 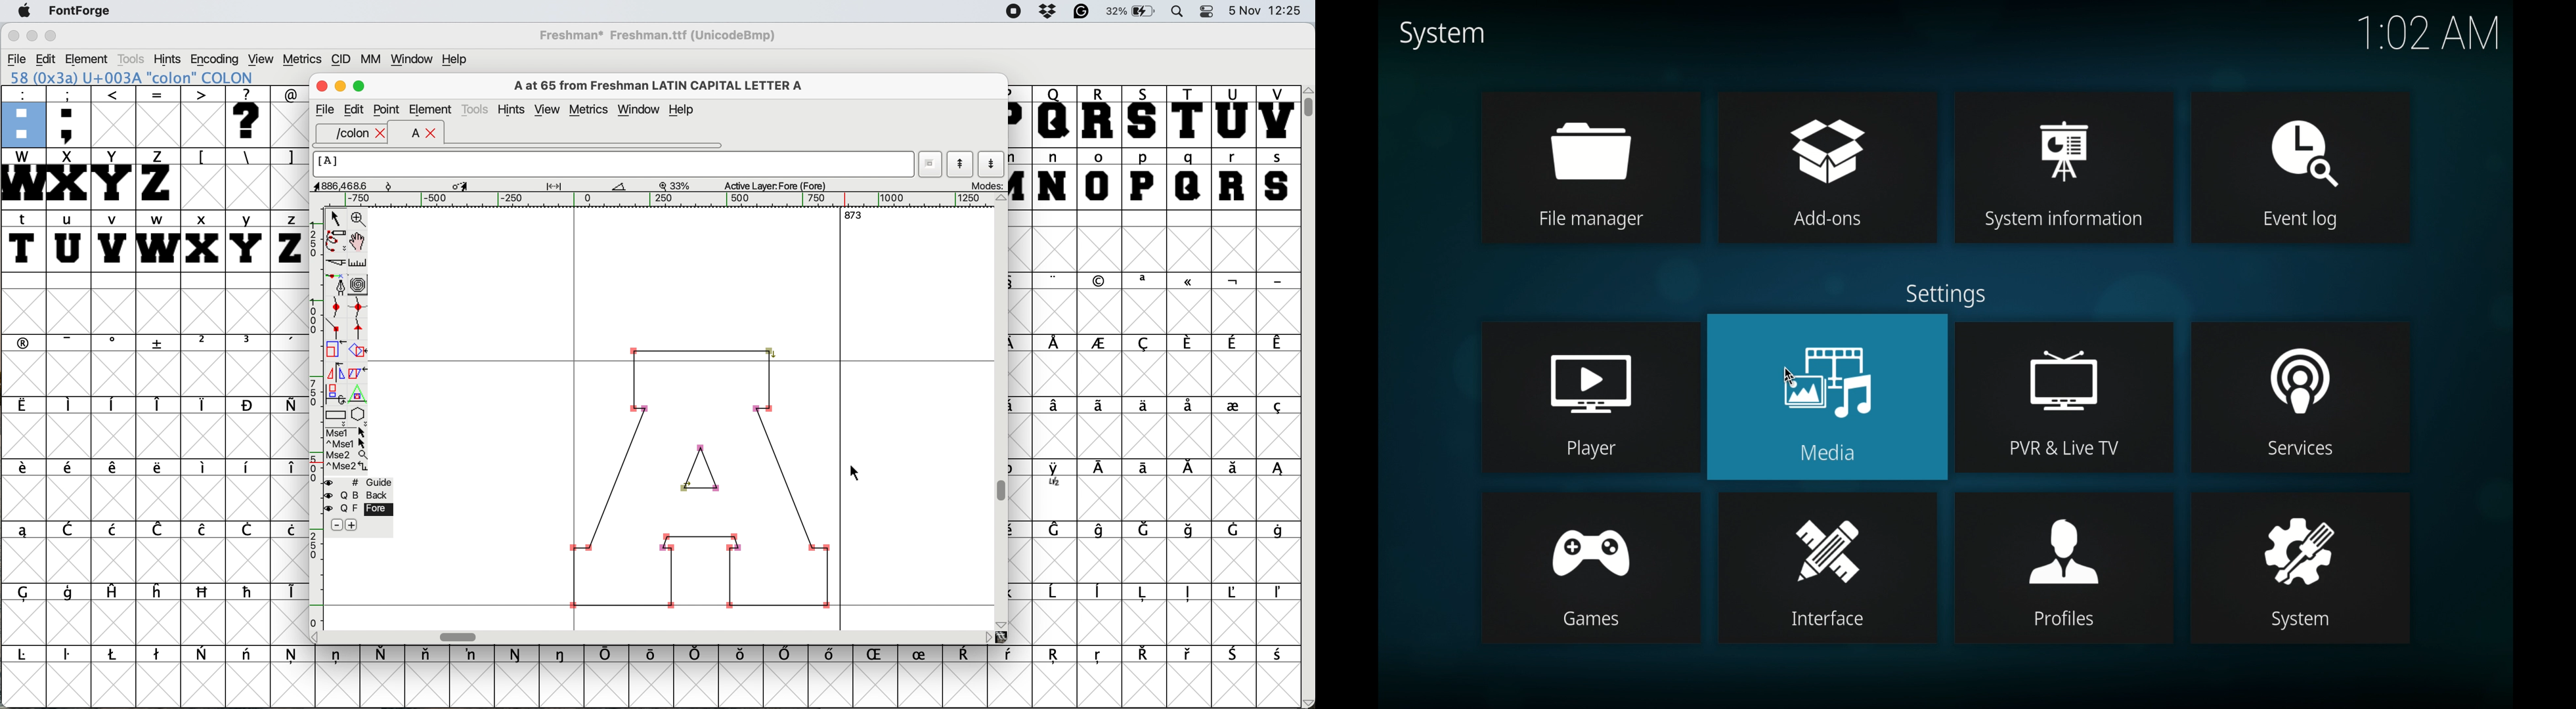 What do you see at coordinates (1057, 476) in the screenshot?
I see `symbol` at bounding box center [1057, 476].